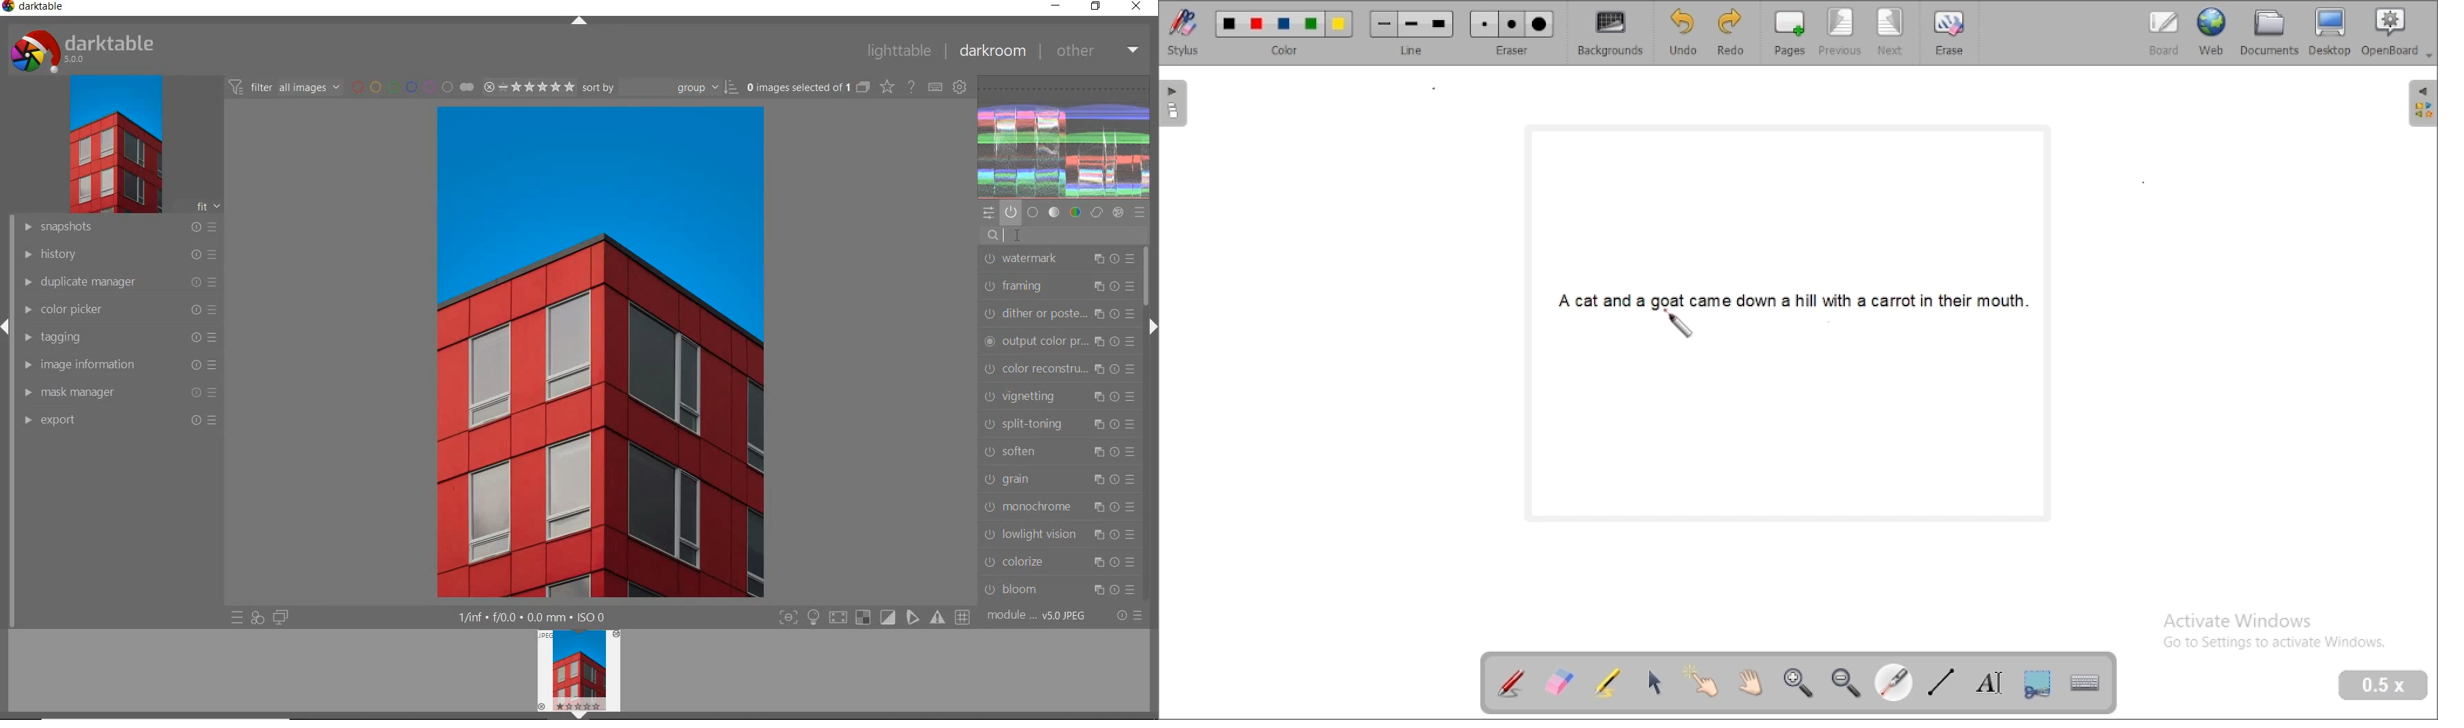 The image size is (2464, 728). Describe the element at coordinates (579, 20) in the screenshot. I see `expand/collapse` at that location.